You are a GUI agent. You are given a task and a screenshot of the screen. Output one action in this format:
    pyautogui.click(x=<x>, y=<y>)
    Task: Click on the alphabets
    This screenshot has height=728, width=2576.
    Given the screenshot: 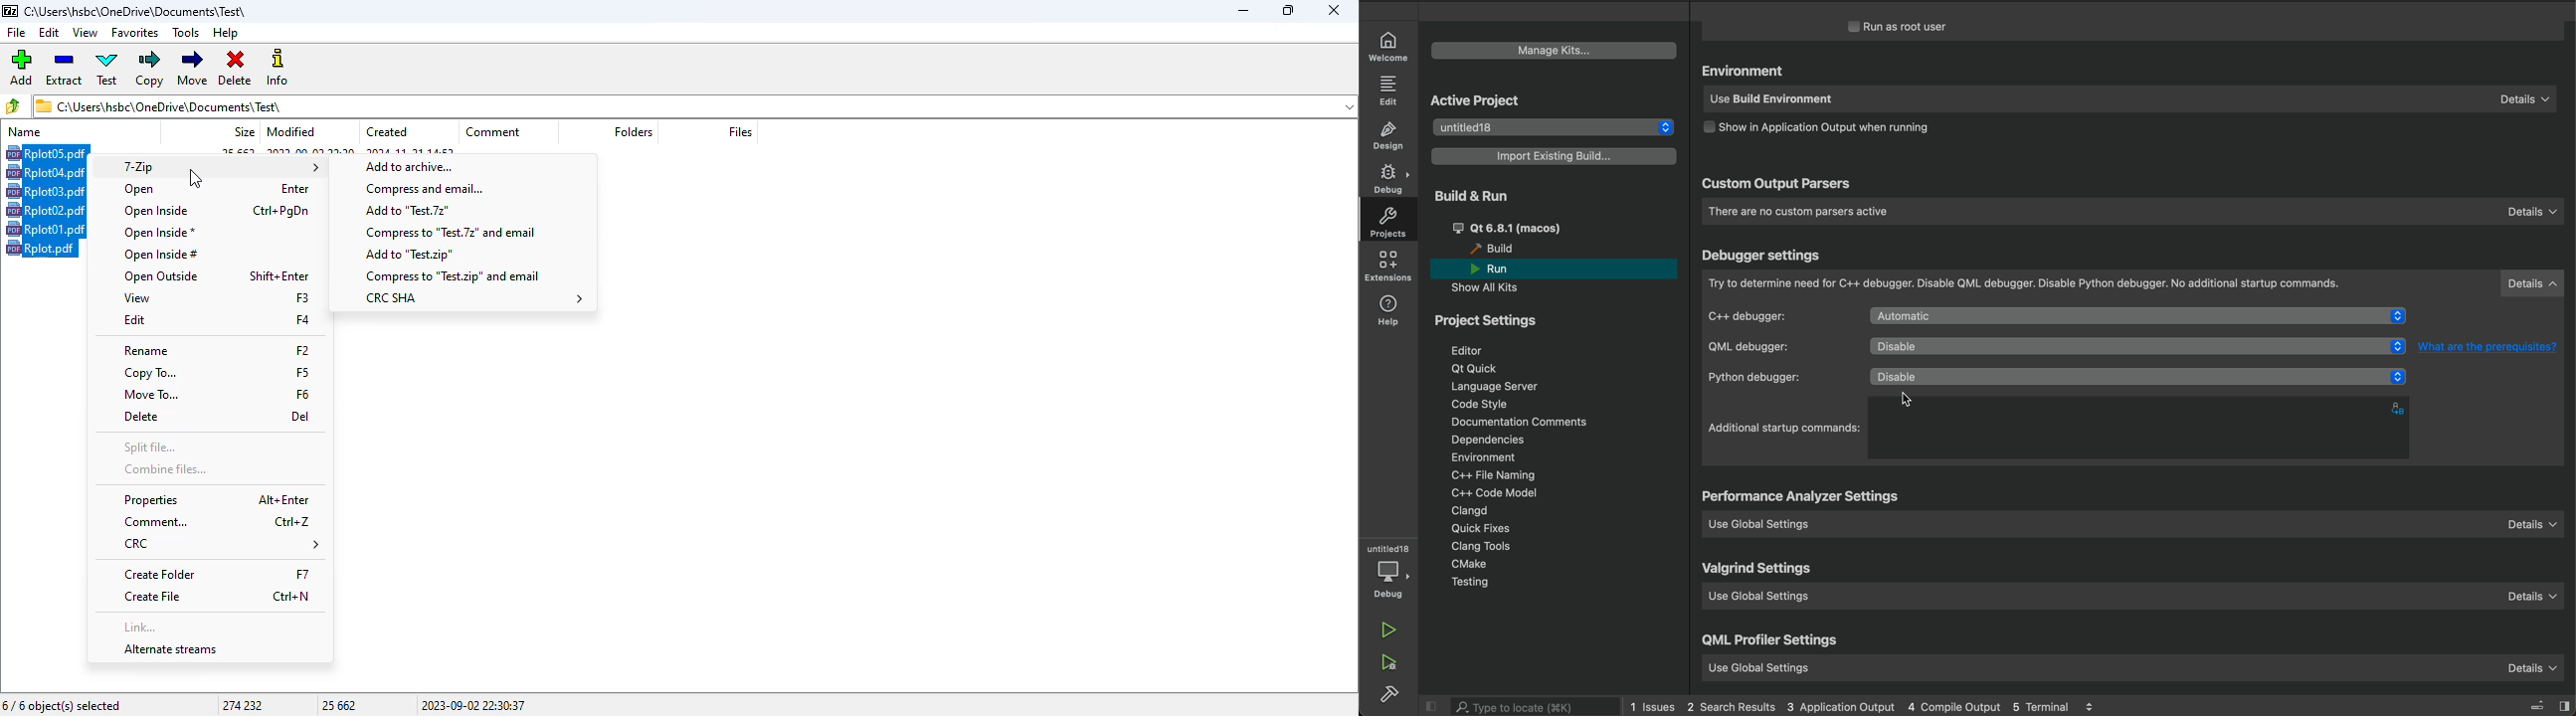 What is the action you would take?
    pyautogui.click(x=2400, y=407)
    